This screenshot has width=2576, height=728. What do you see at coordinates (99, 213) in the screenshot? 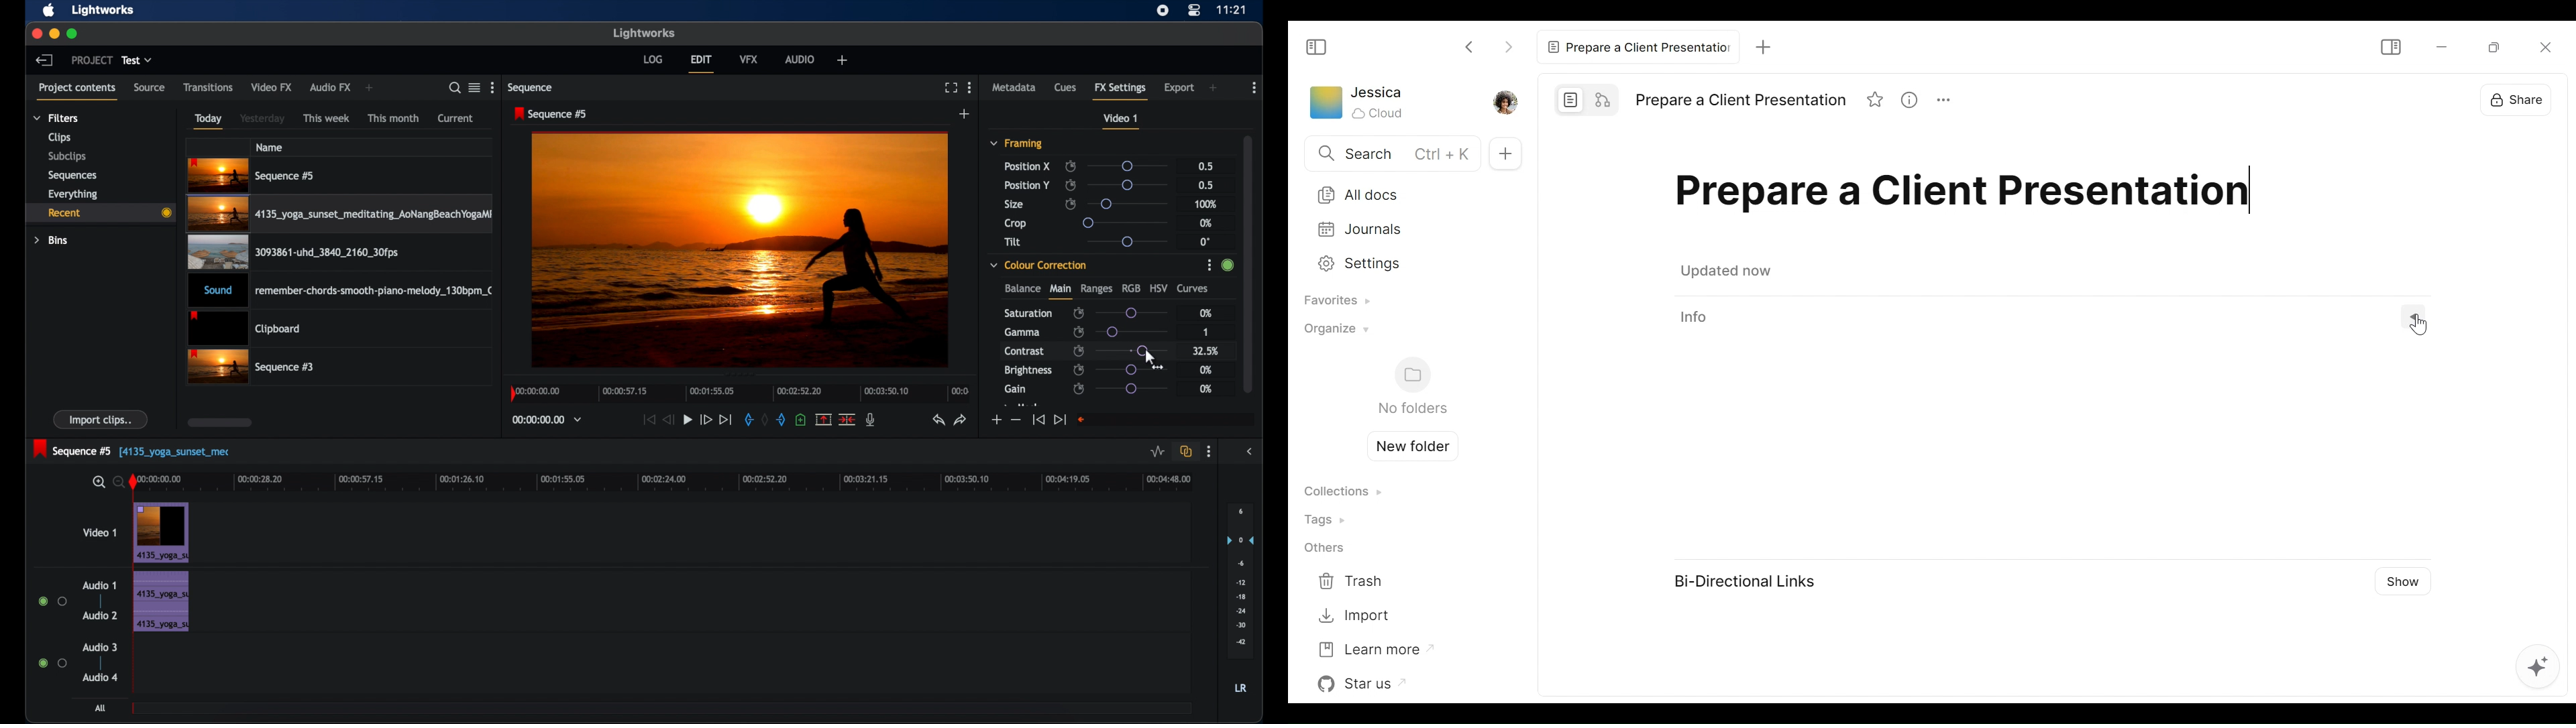
I see `recent` at bounding box center [99, 213].